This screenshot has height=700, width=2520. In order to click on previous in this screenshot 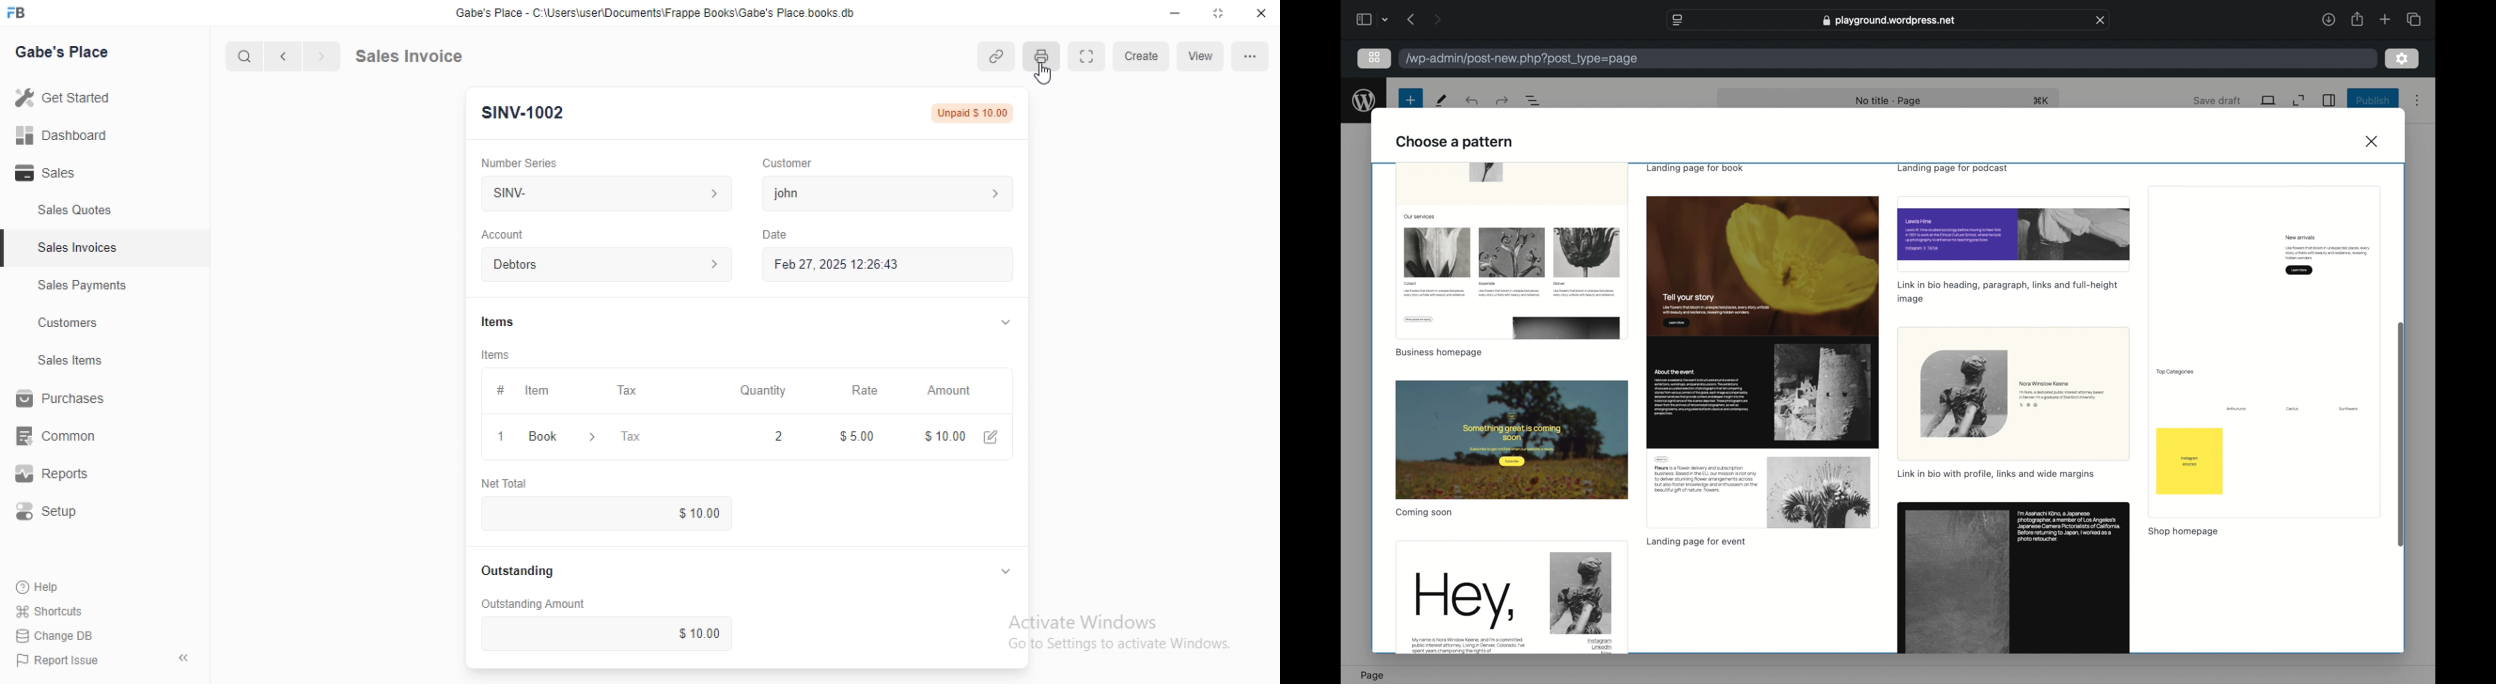, I will do `click(283, 56)`.